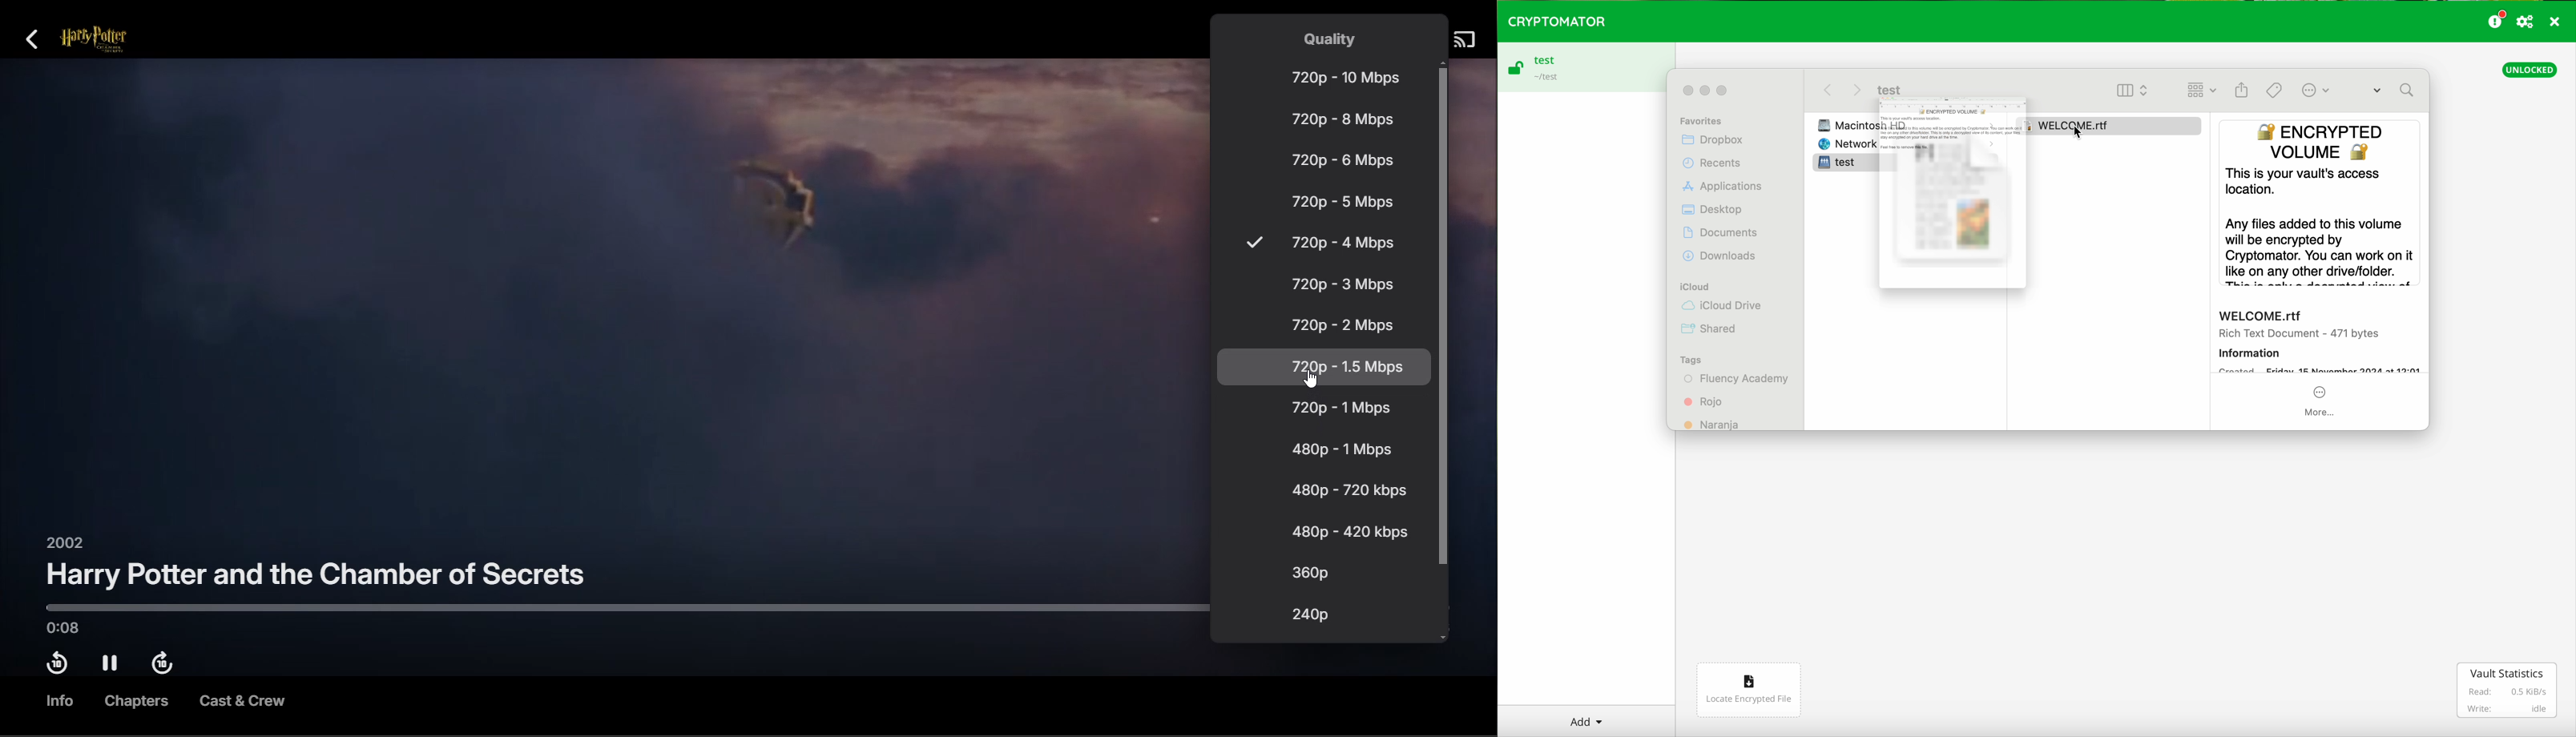  What do you see at coordinates (316, 567) in the screenshot?
I see `Movie Yerar and Title` at bounding box center [316, 567].